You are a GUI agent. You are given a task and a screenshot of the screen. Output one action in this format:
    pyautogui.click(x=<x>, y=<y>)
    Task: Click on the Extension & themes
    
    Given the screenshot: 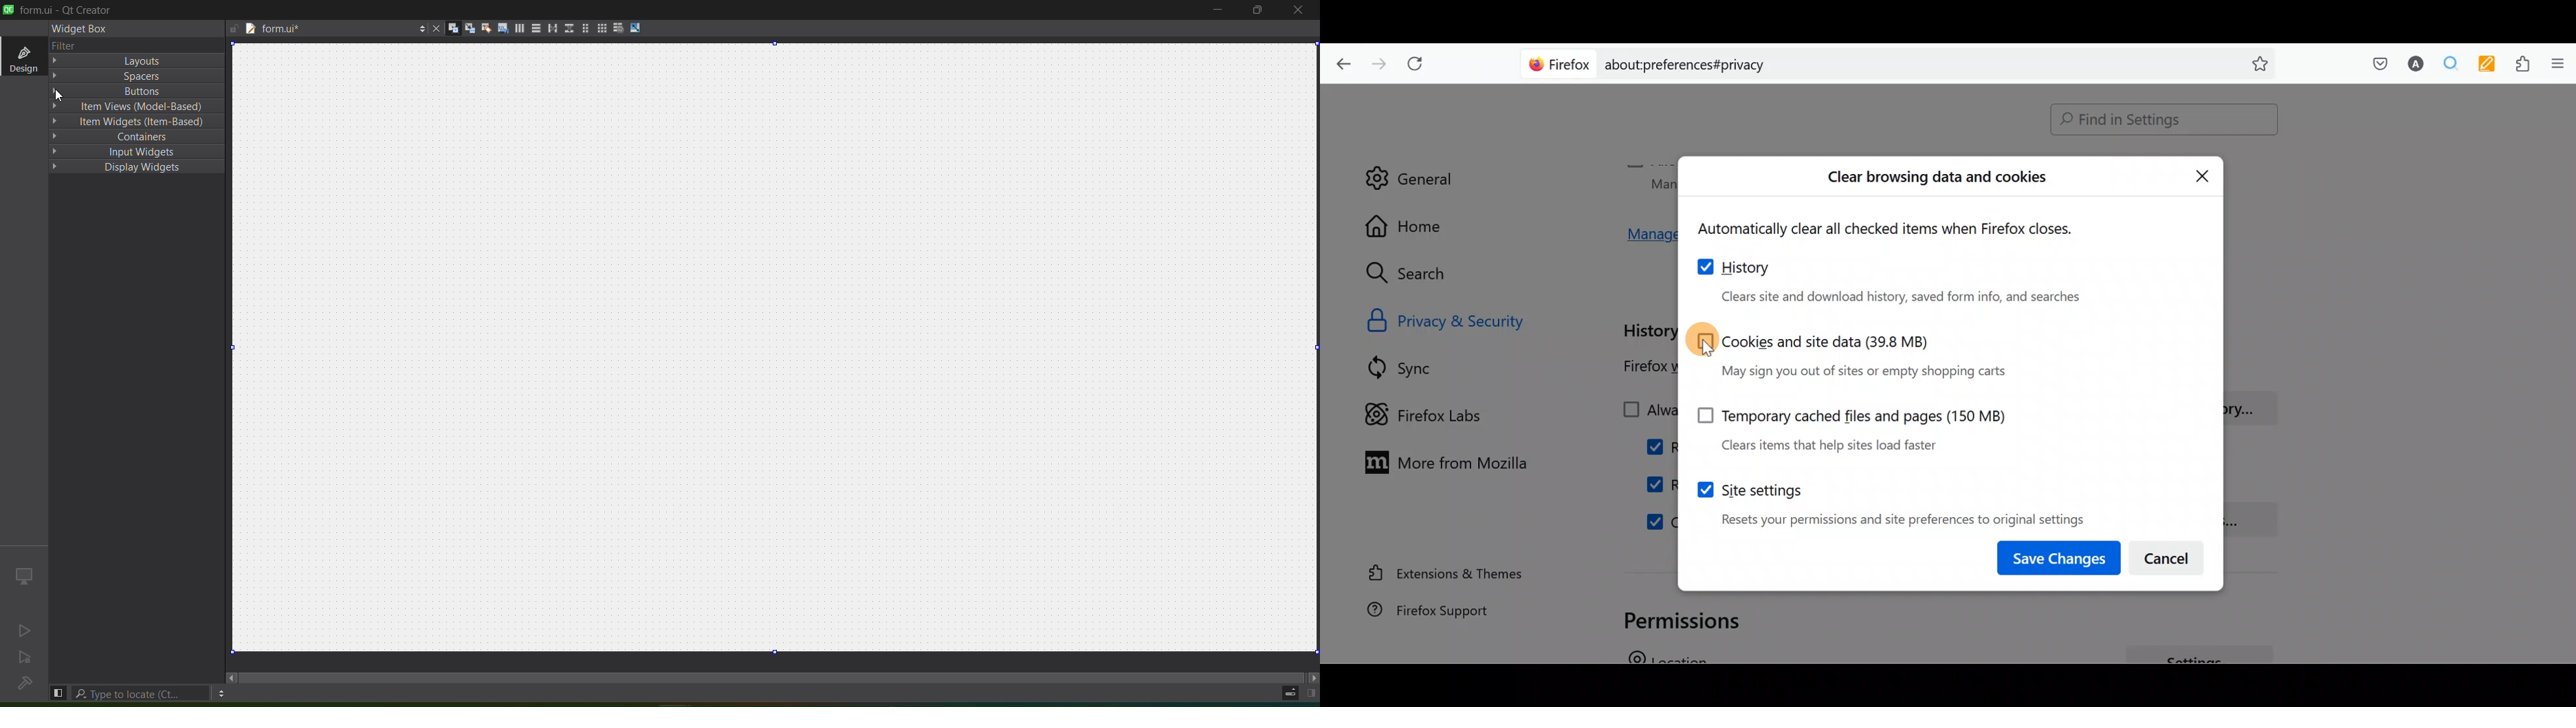 What is the action you would take?
    pyautogui.click(x=1449, y=575)
    